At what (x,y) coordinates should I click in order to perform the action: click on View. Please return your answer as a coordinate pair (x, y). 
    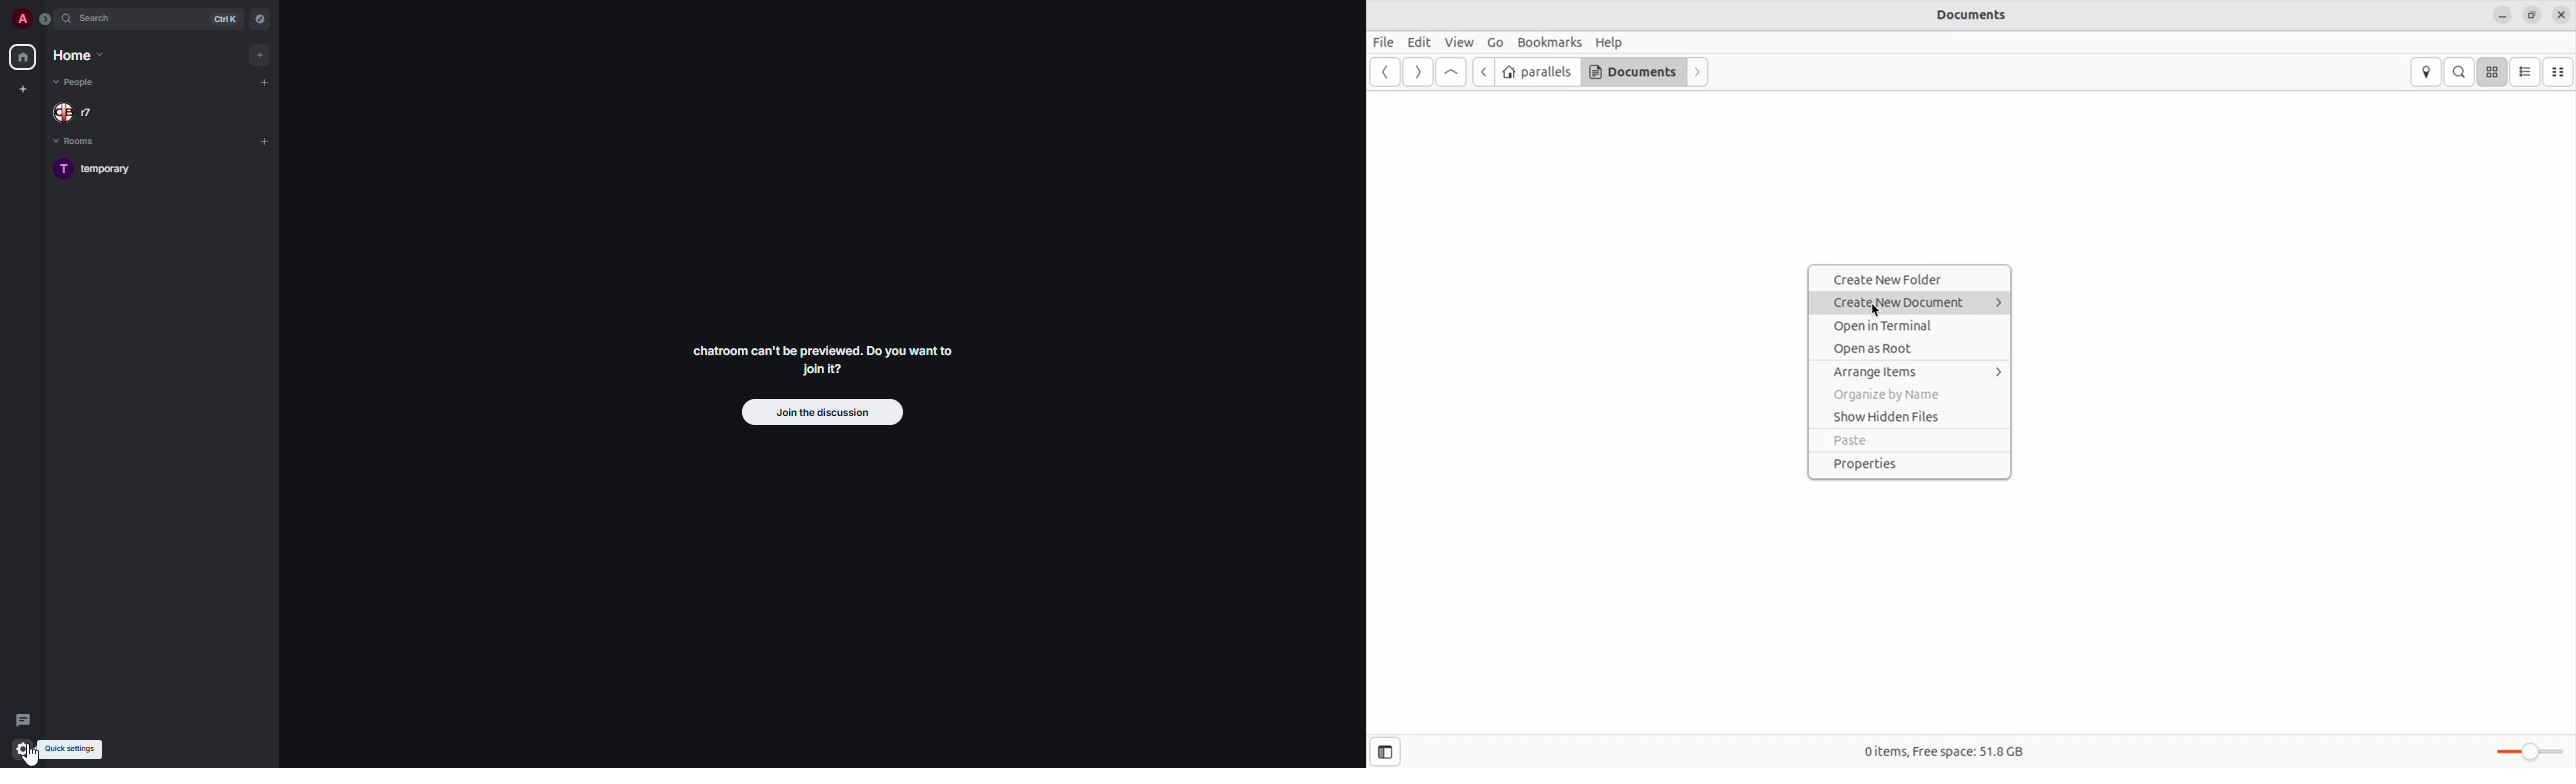
    Looking at the image, I should click on (1461, 41).